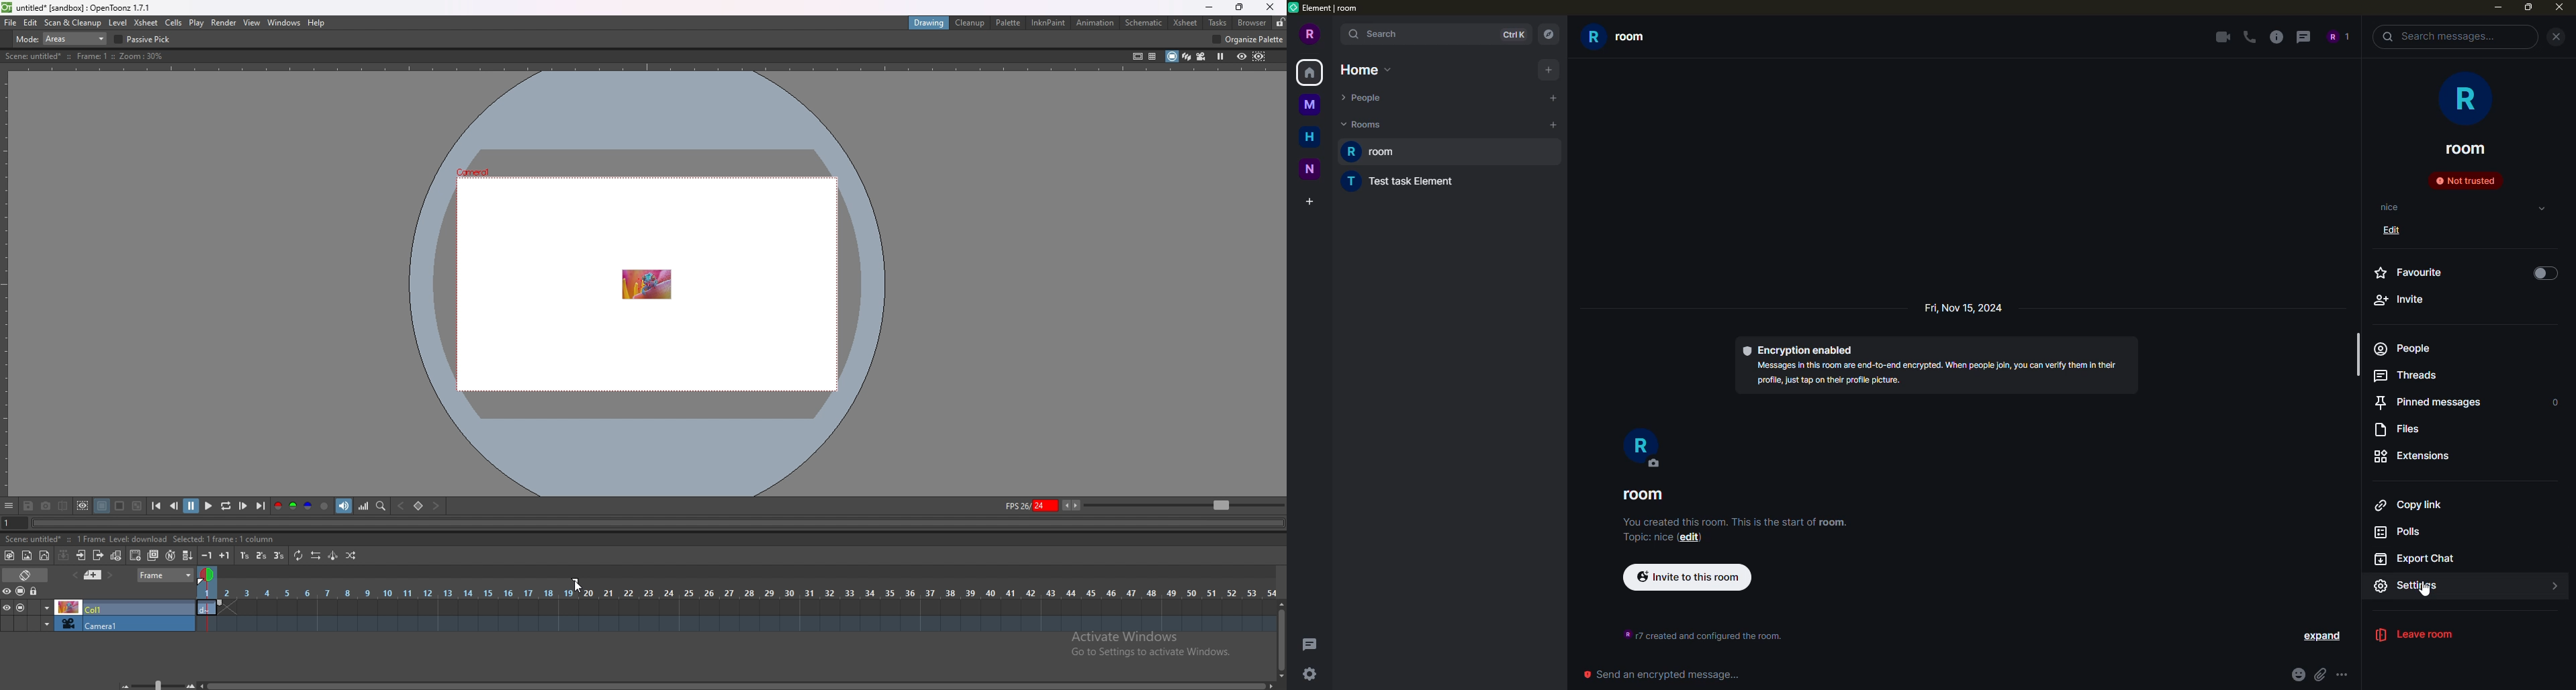 The width and height of the screenshot is (2576, 700). What do you see at coordinates (2414, 273) in the screenshot?
I see `favorite` at bounding box center [2414, 273].